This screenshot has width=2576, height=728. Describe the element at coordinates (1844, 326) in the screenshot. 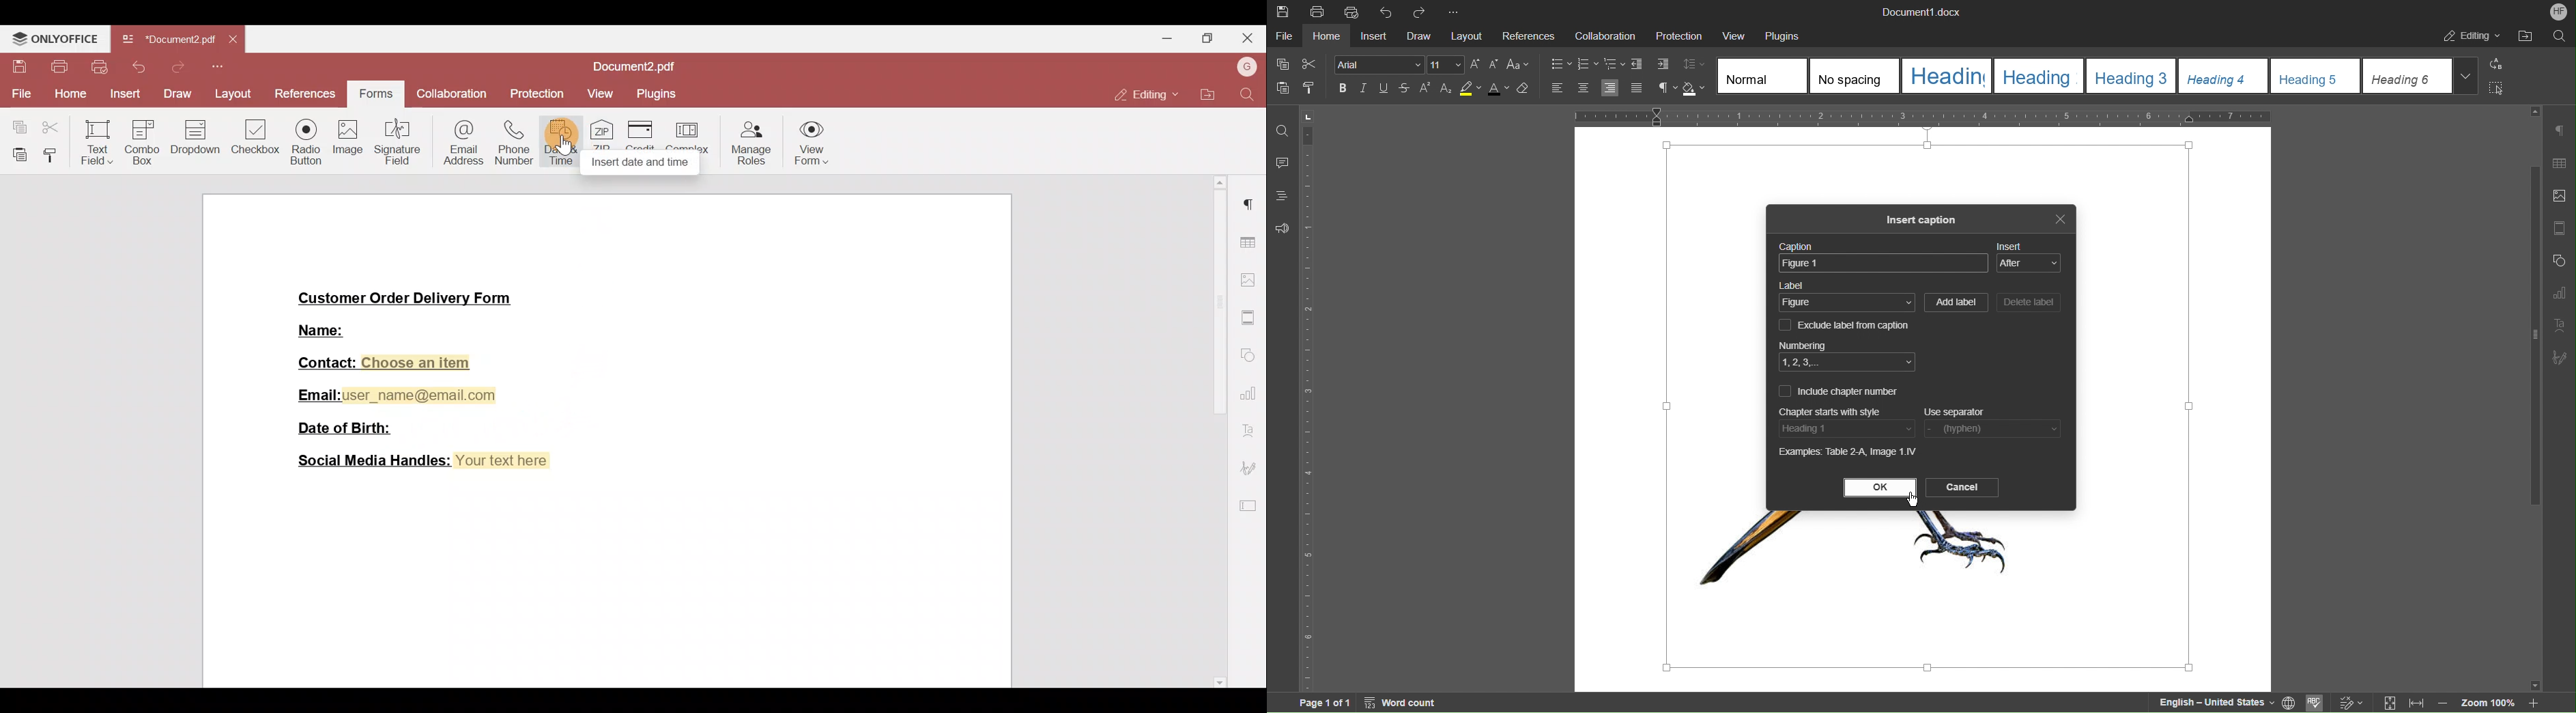

I see `Exclude label from caption` at that location.